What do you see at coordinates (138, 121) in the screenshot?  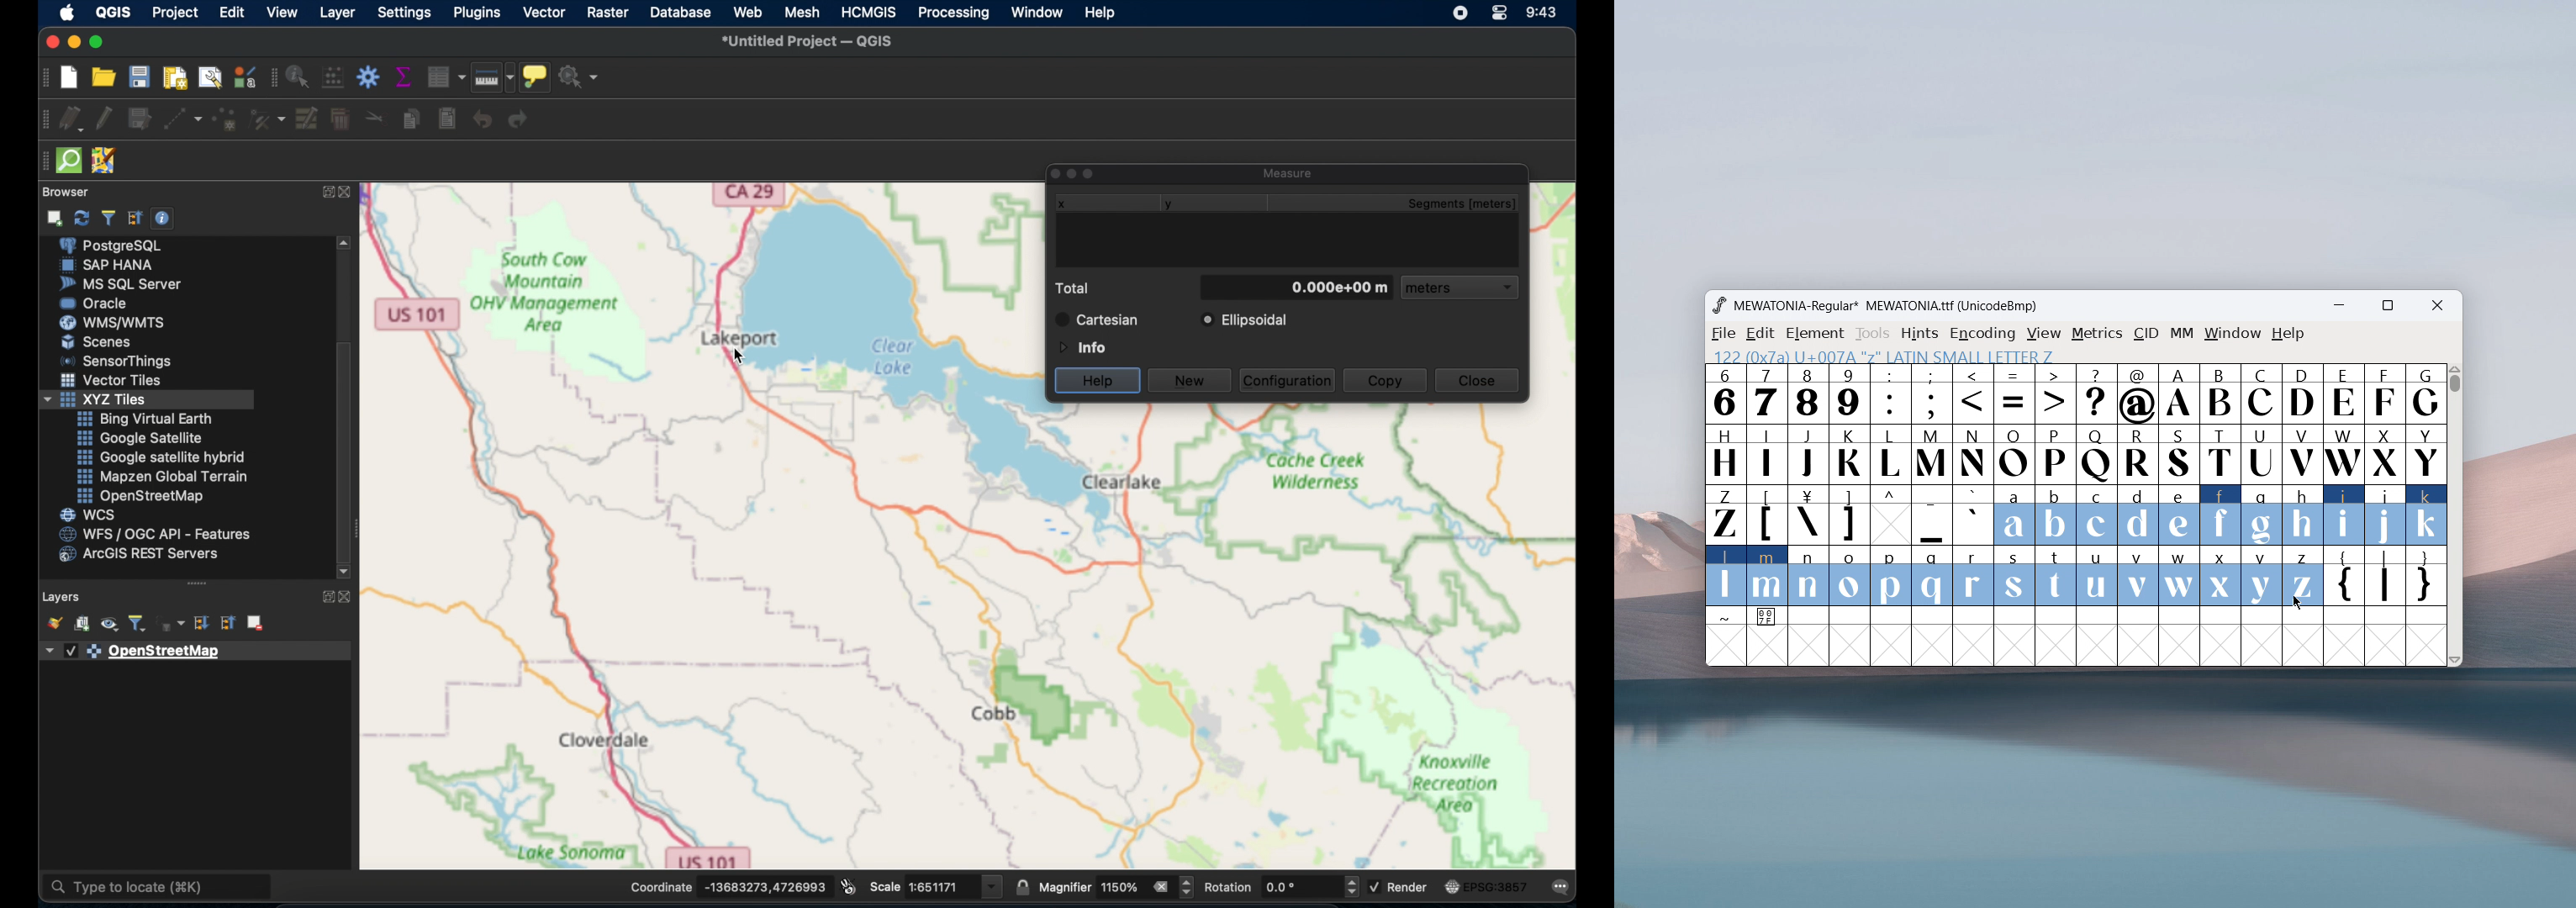 I see `save layer e dits` at bounding box center [138, 121].